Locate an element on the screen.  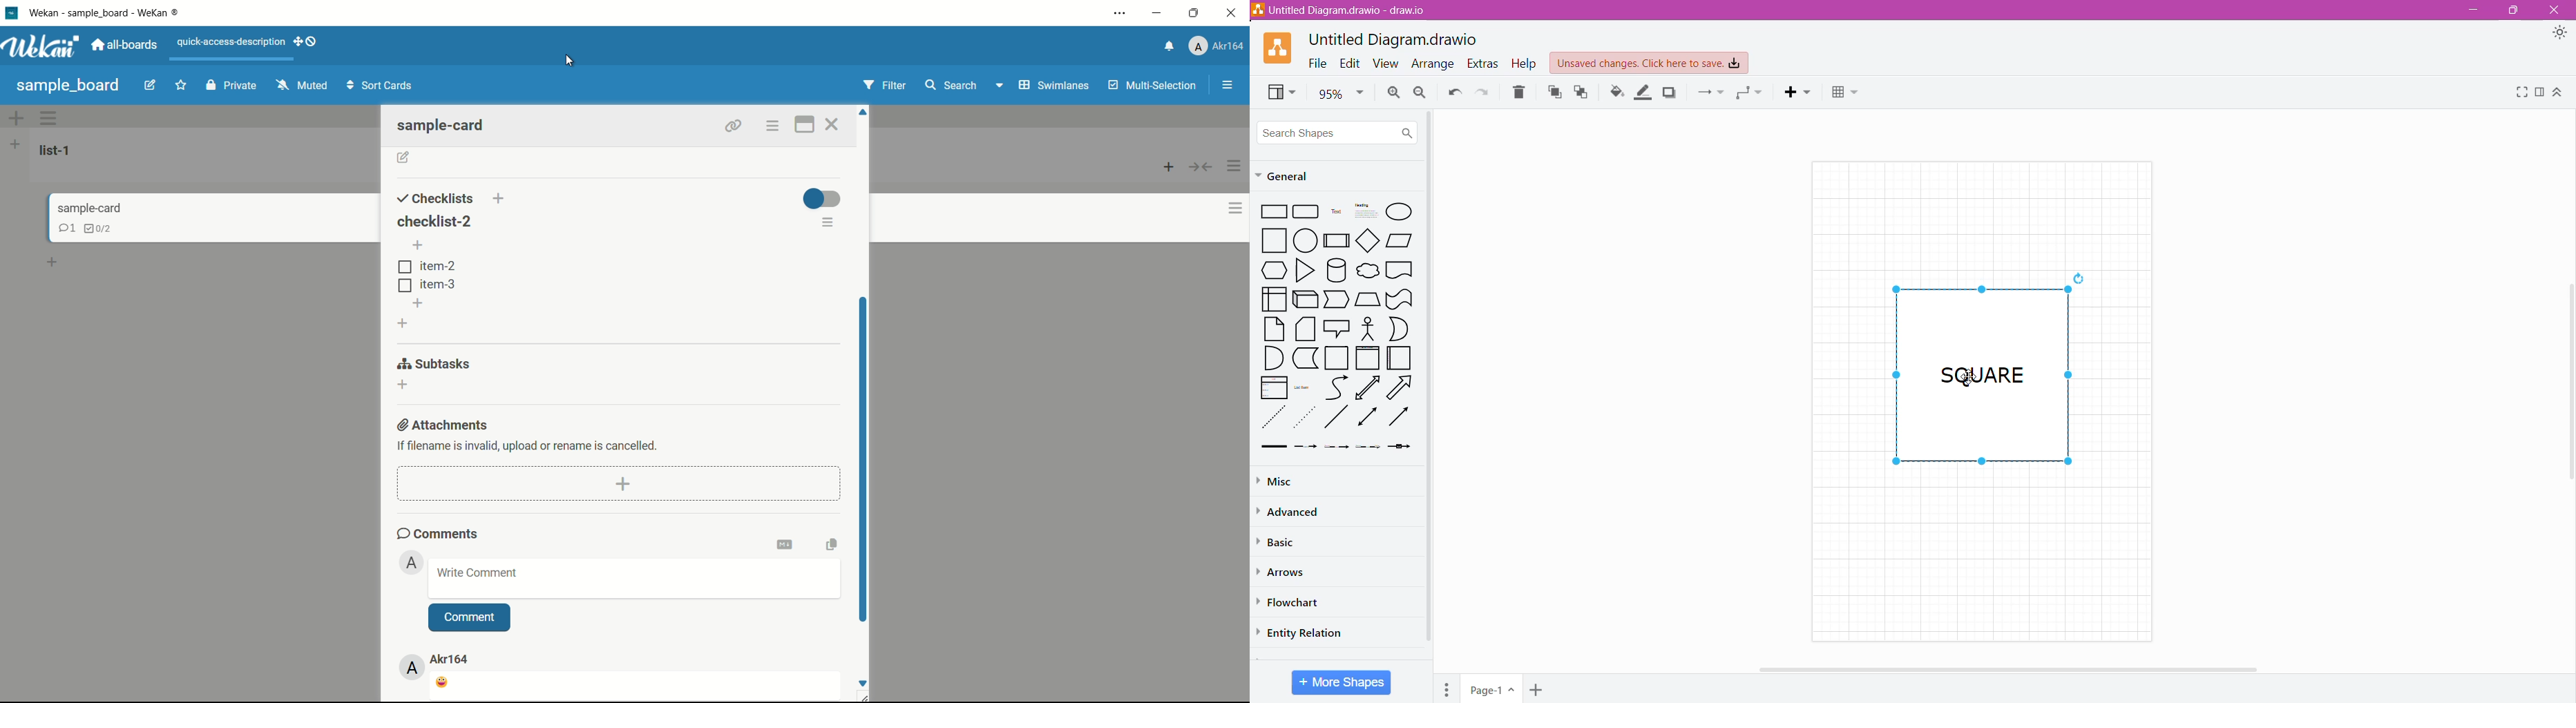
sample board is located at coordinates (68, 85).